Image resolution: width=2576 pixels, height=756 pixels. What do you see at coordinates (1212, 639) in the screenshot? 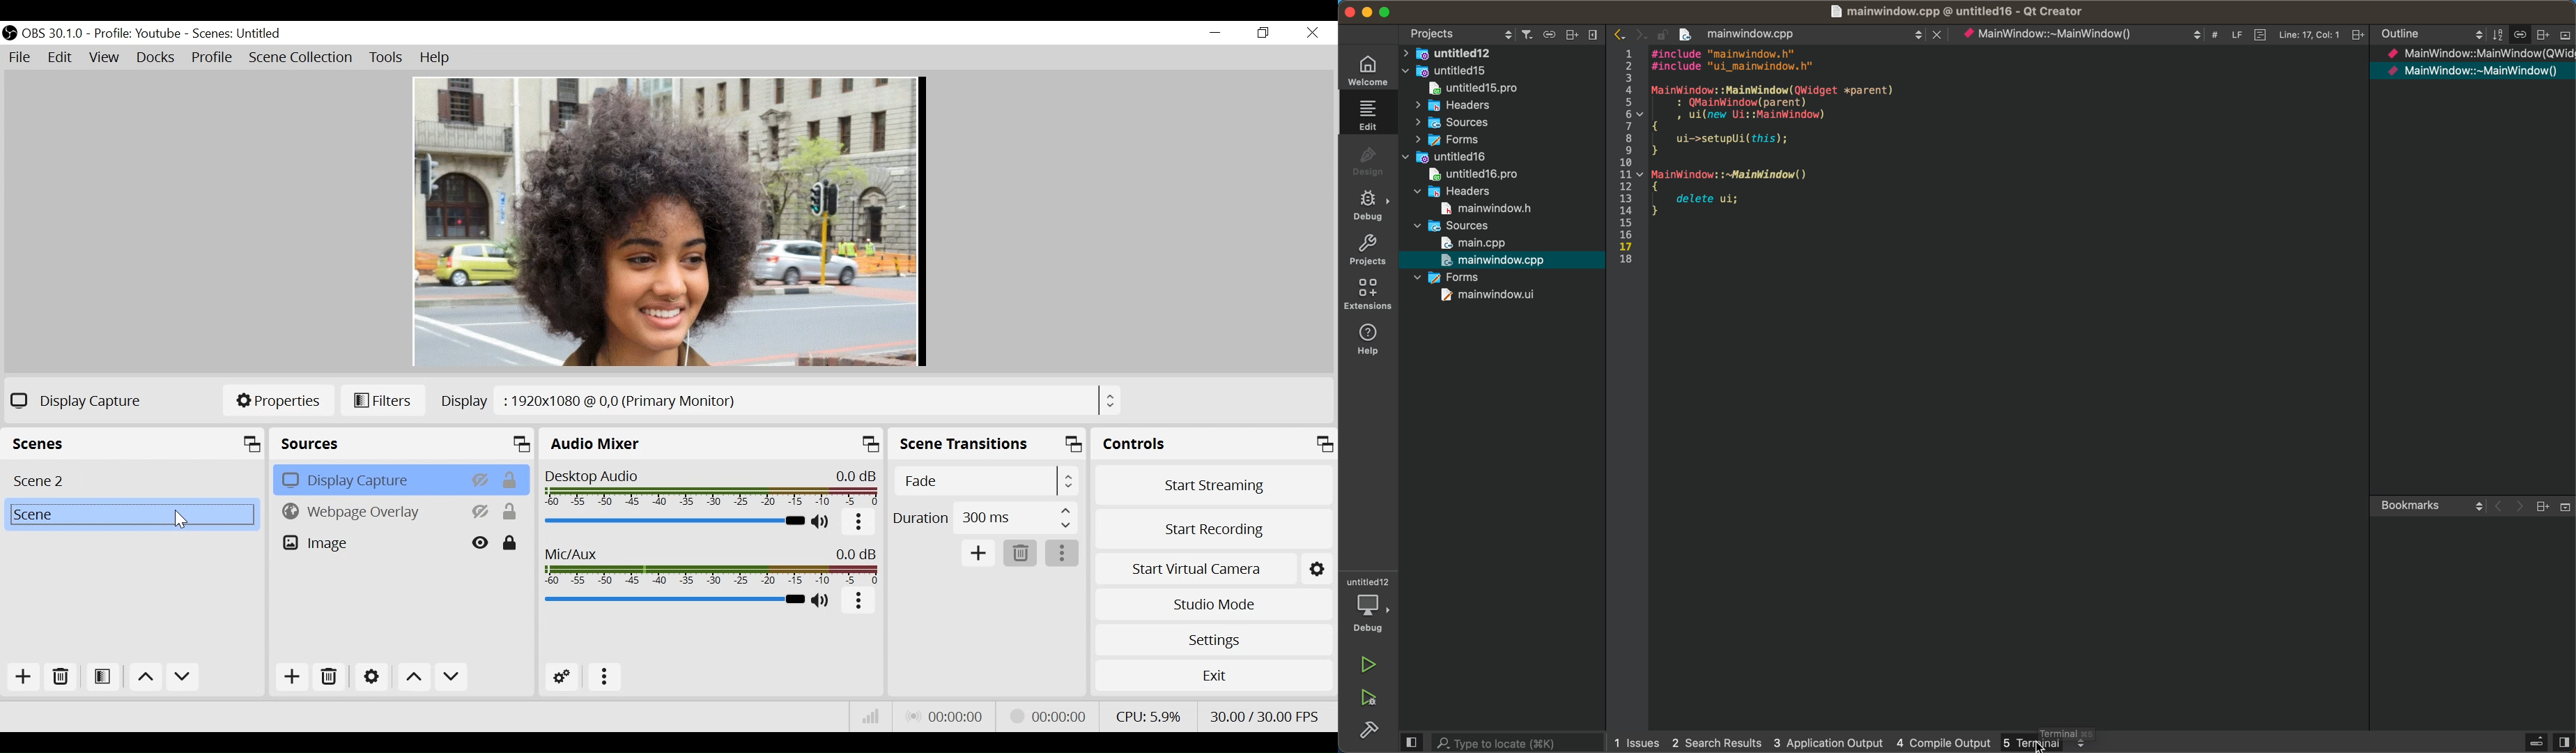
I see `Settings` at bounding box center [1212, 639].